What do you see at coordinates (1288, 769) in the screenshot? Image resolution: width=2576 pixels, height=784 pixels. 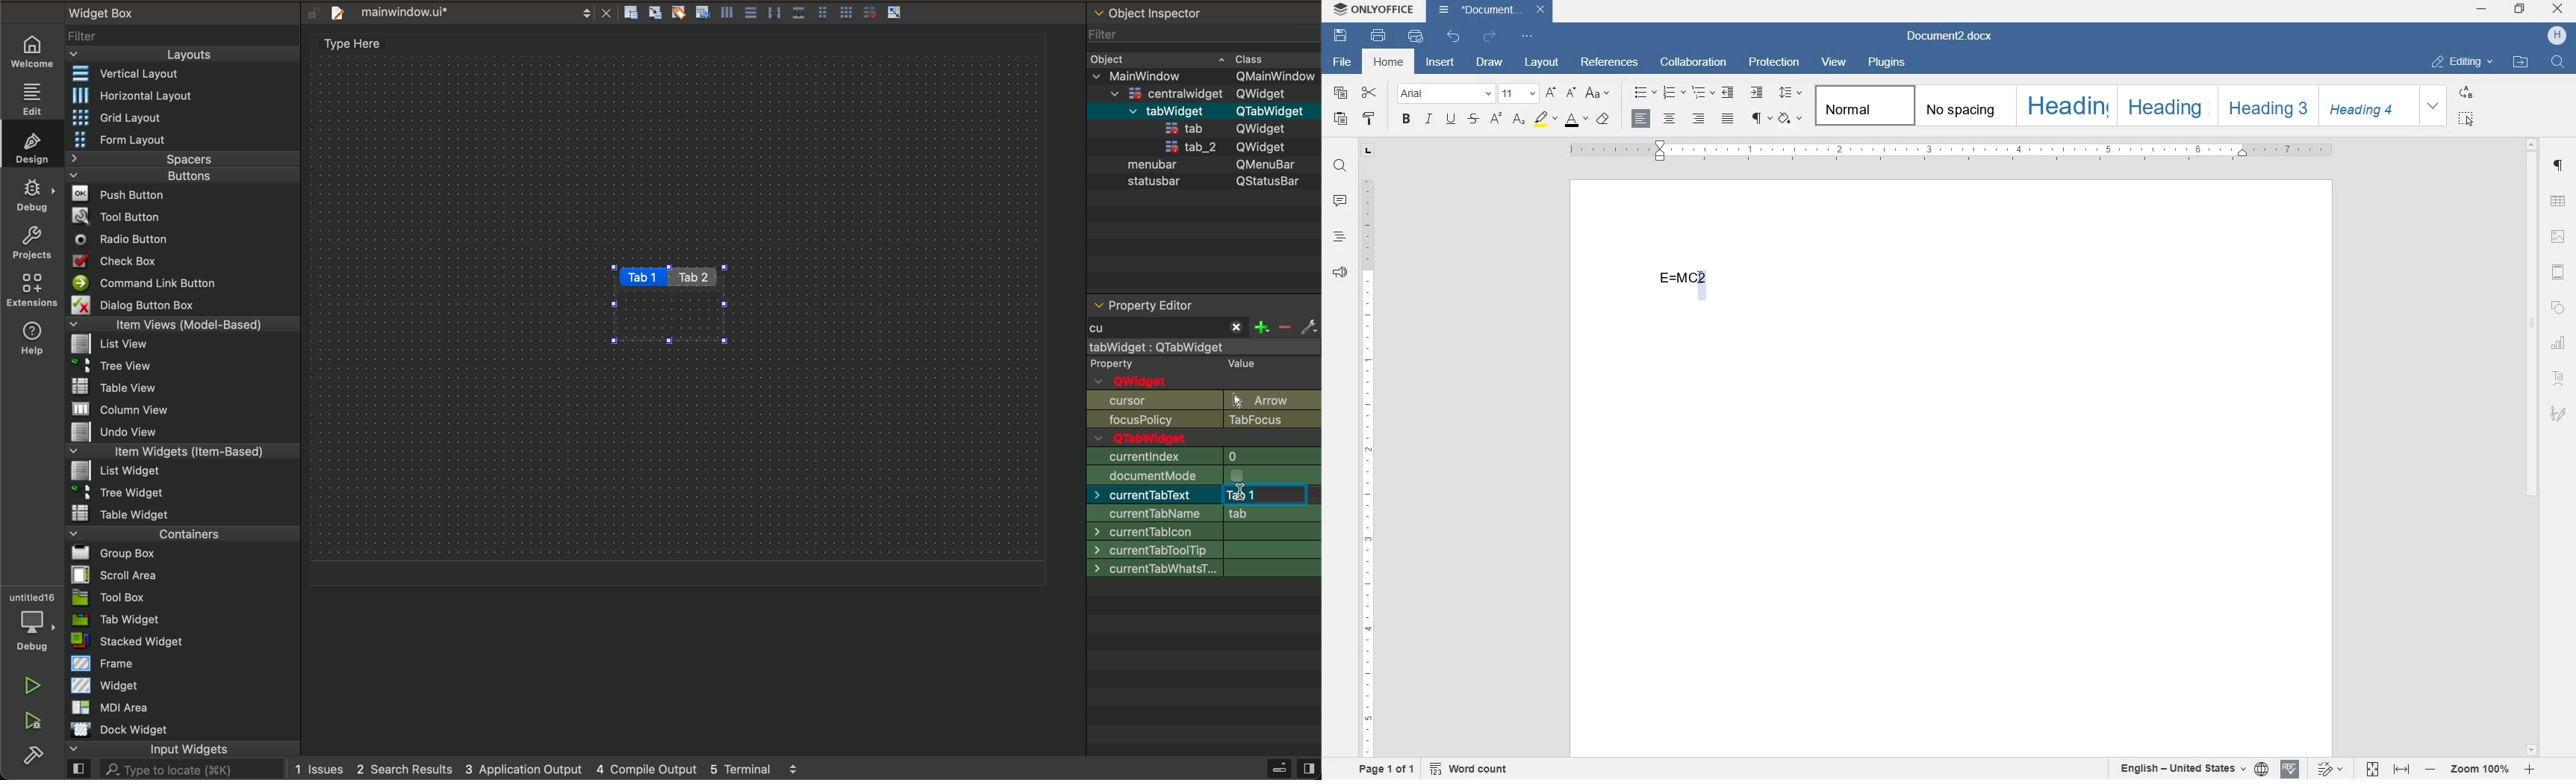 I see `close sidebar` at bounding box center [1288, 769].